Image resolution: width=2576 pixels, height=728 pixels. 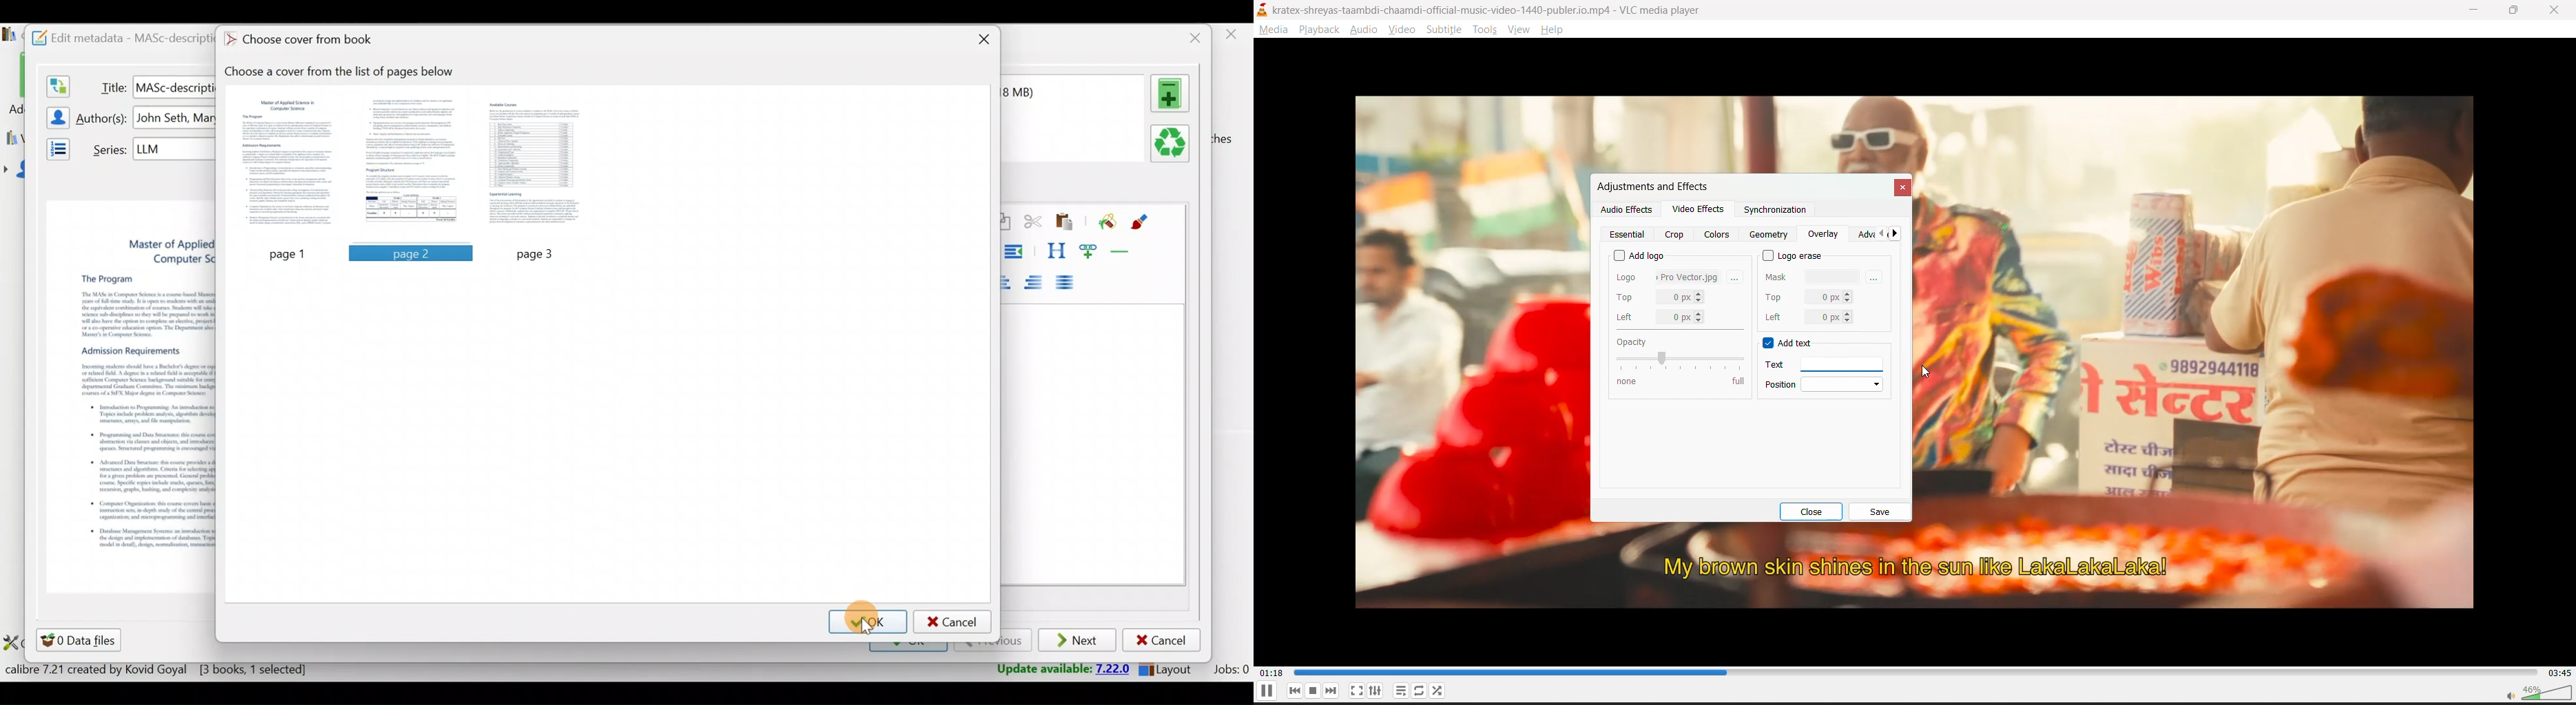 I want to click on , so click(x=541, y=253).